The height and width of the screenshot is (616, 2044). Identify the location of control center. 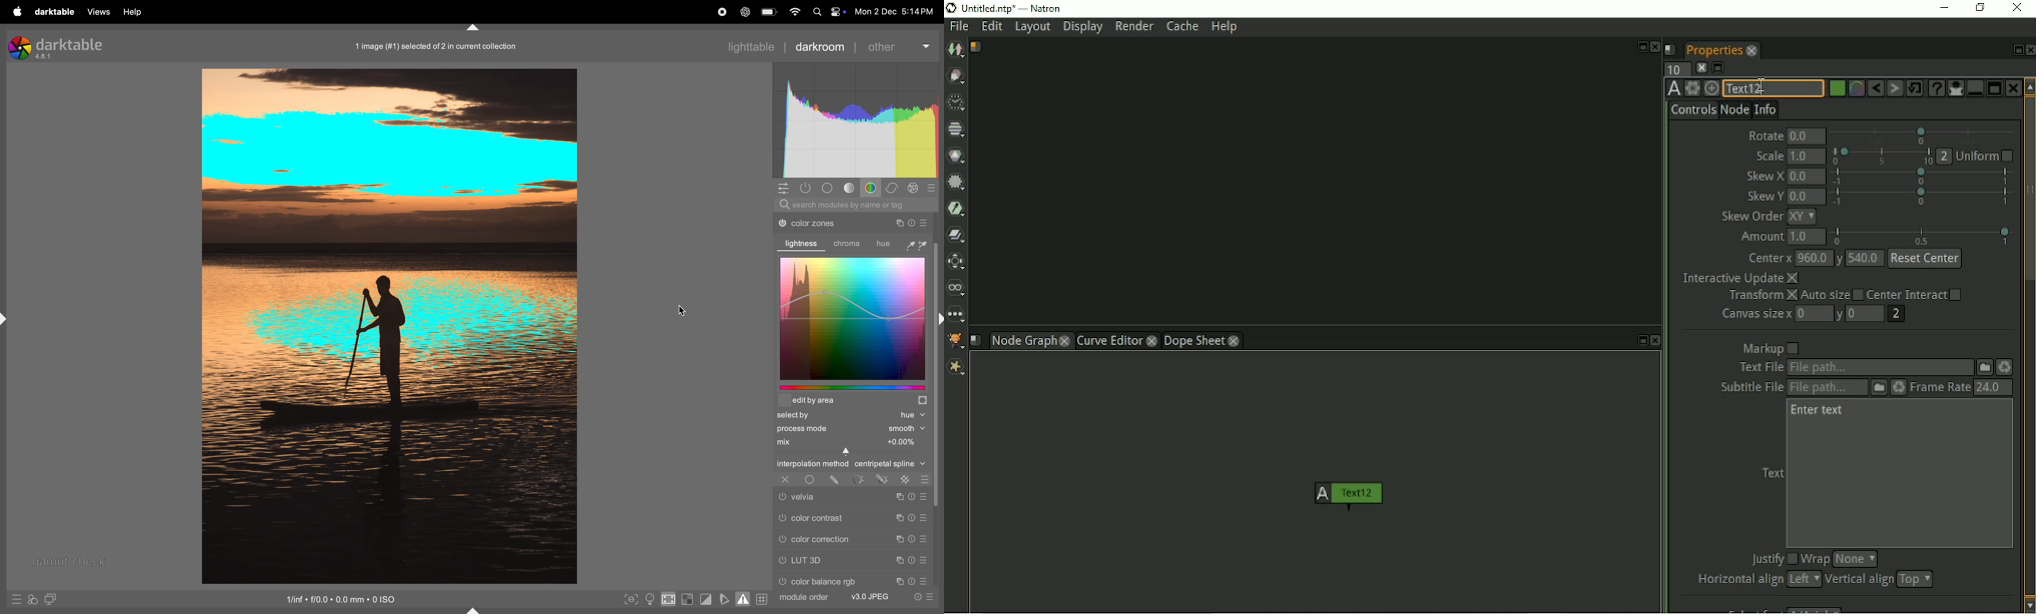
(839, 12).